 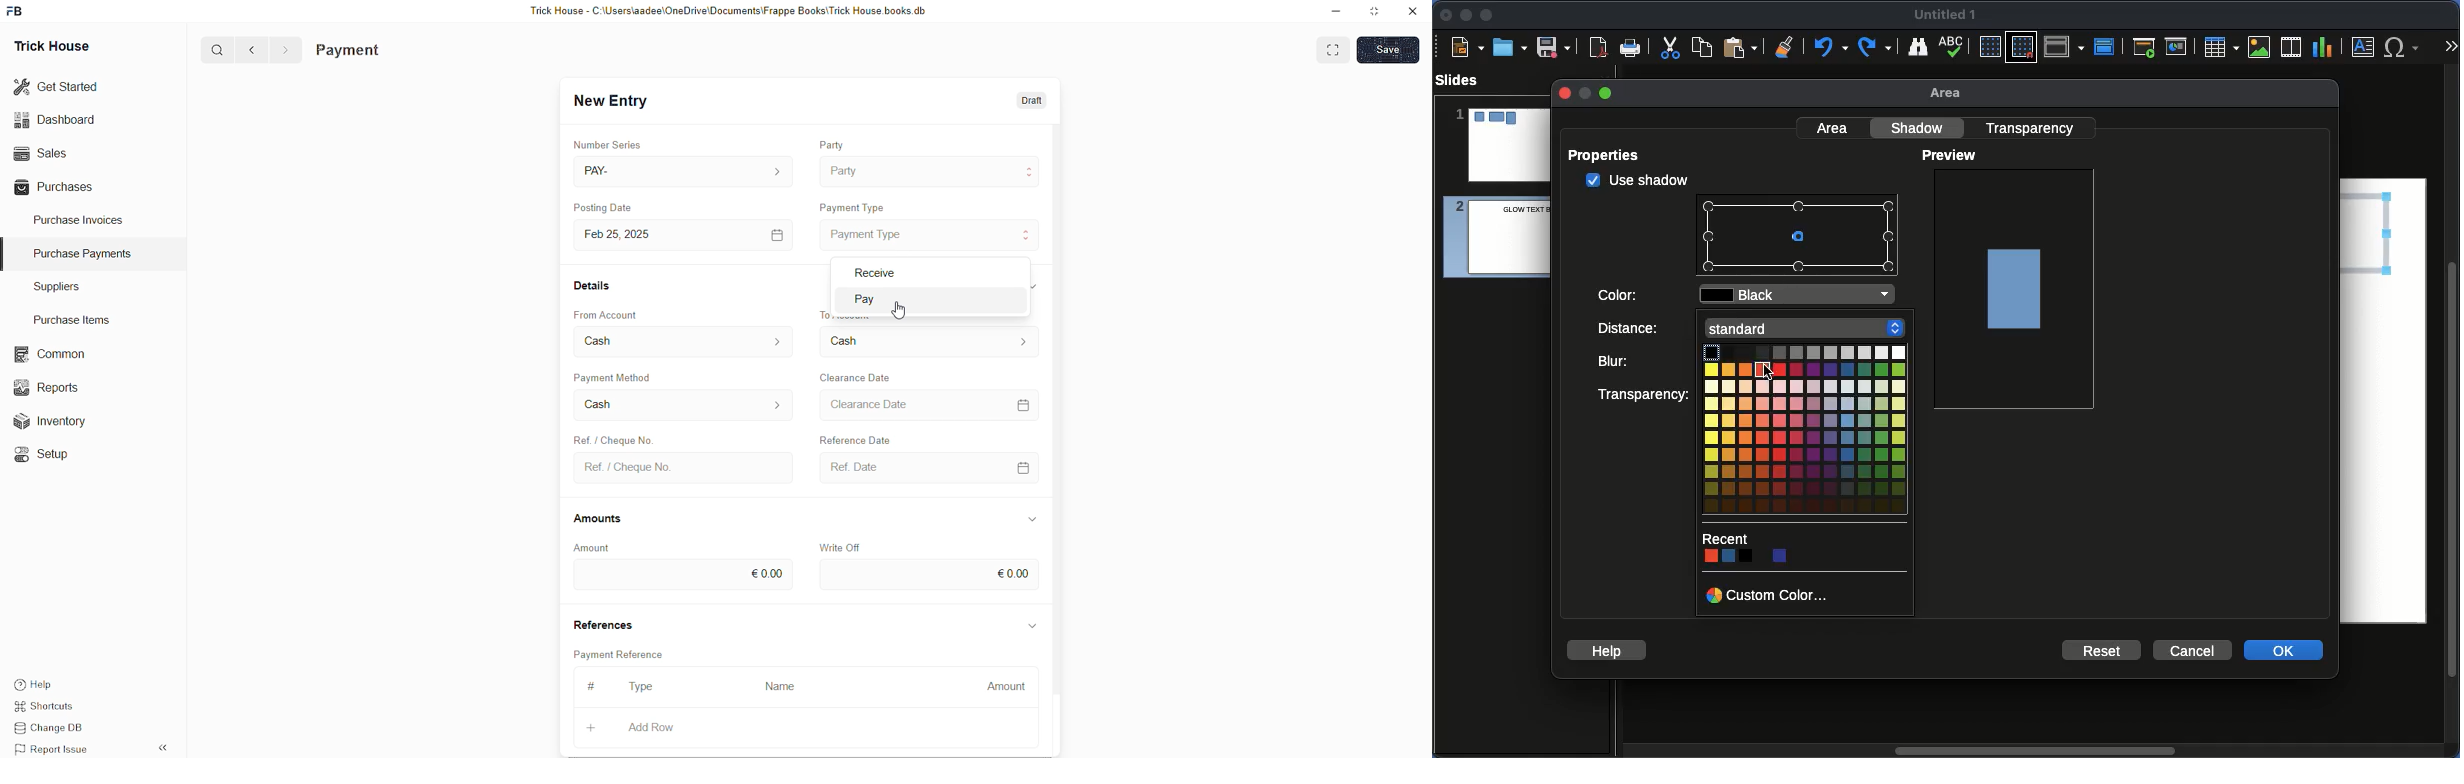 I want to click on Chart, so click(x=2322, y=48).